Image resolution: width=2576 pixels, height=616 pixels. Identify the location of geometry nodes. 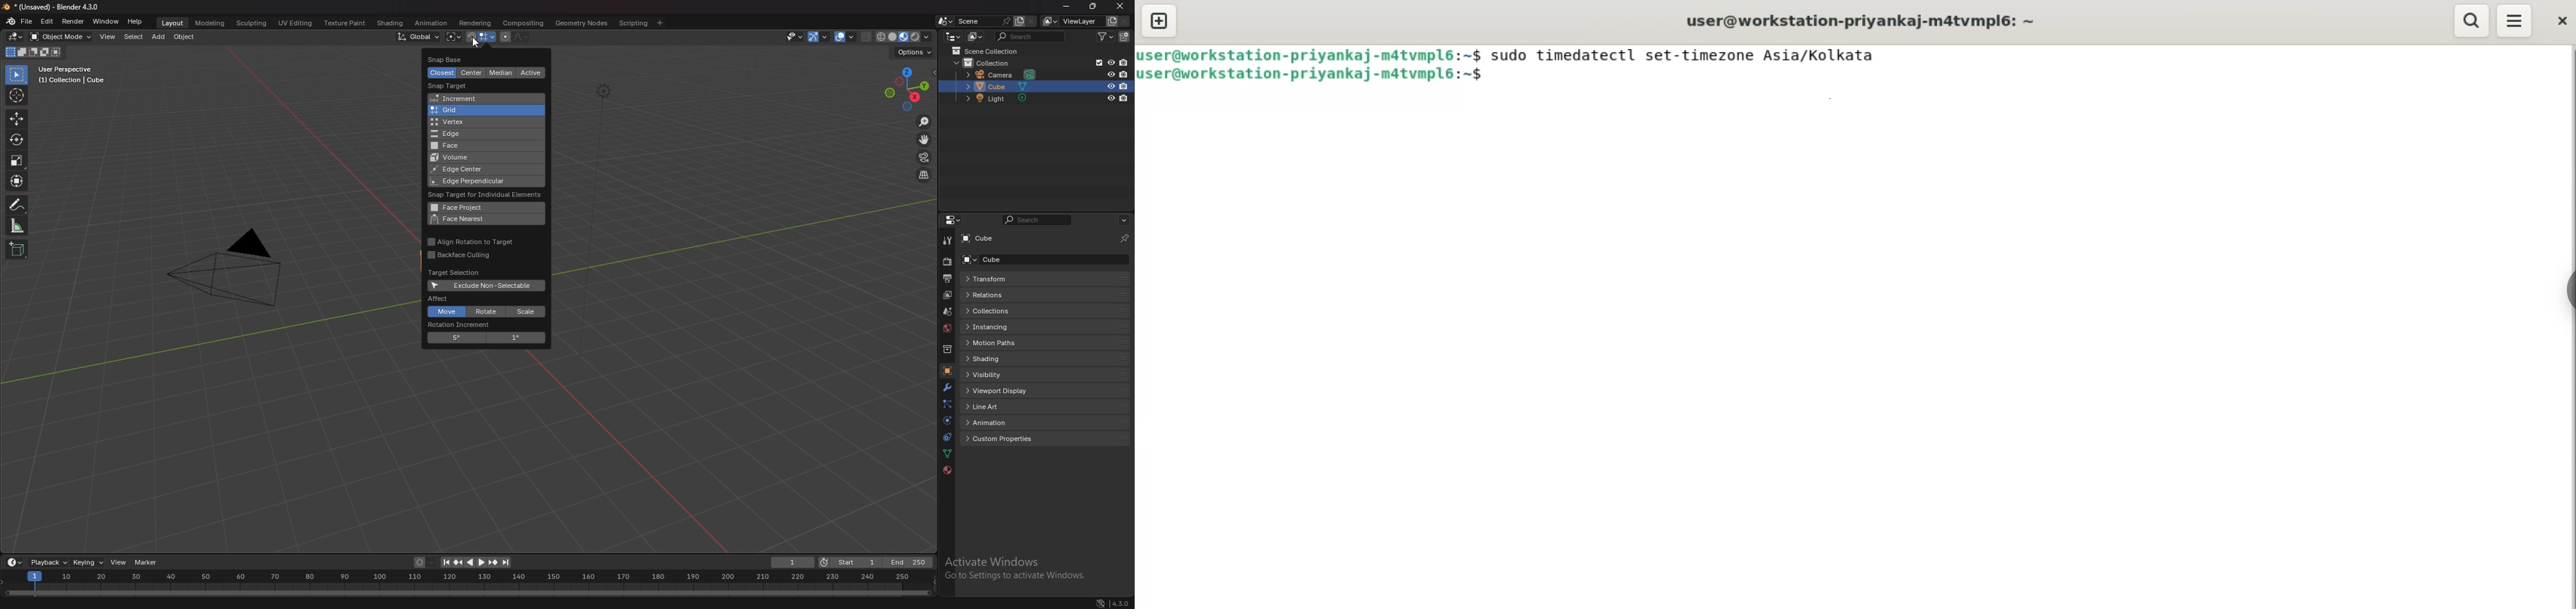
(583, 22).